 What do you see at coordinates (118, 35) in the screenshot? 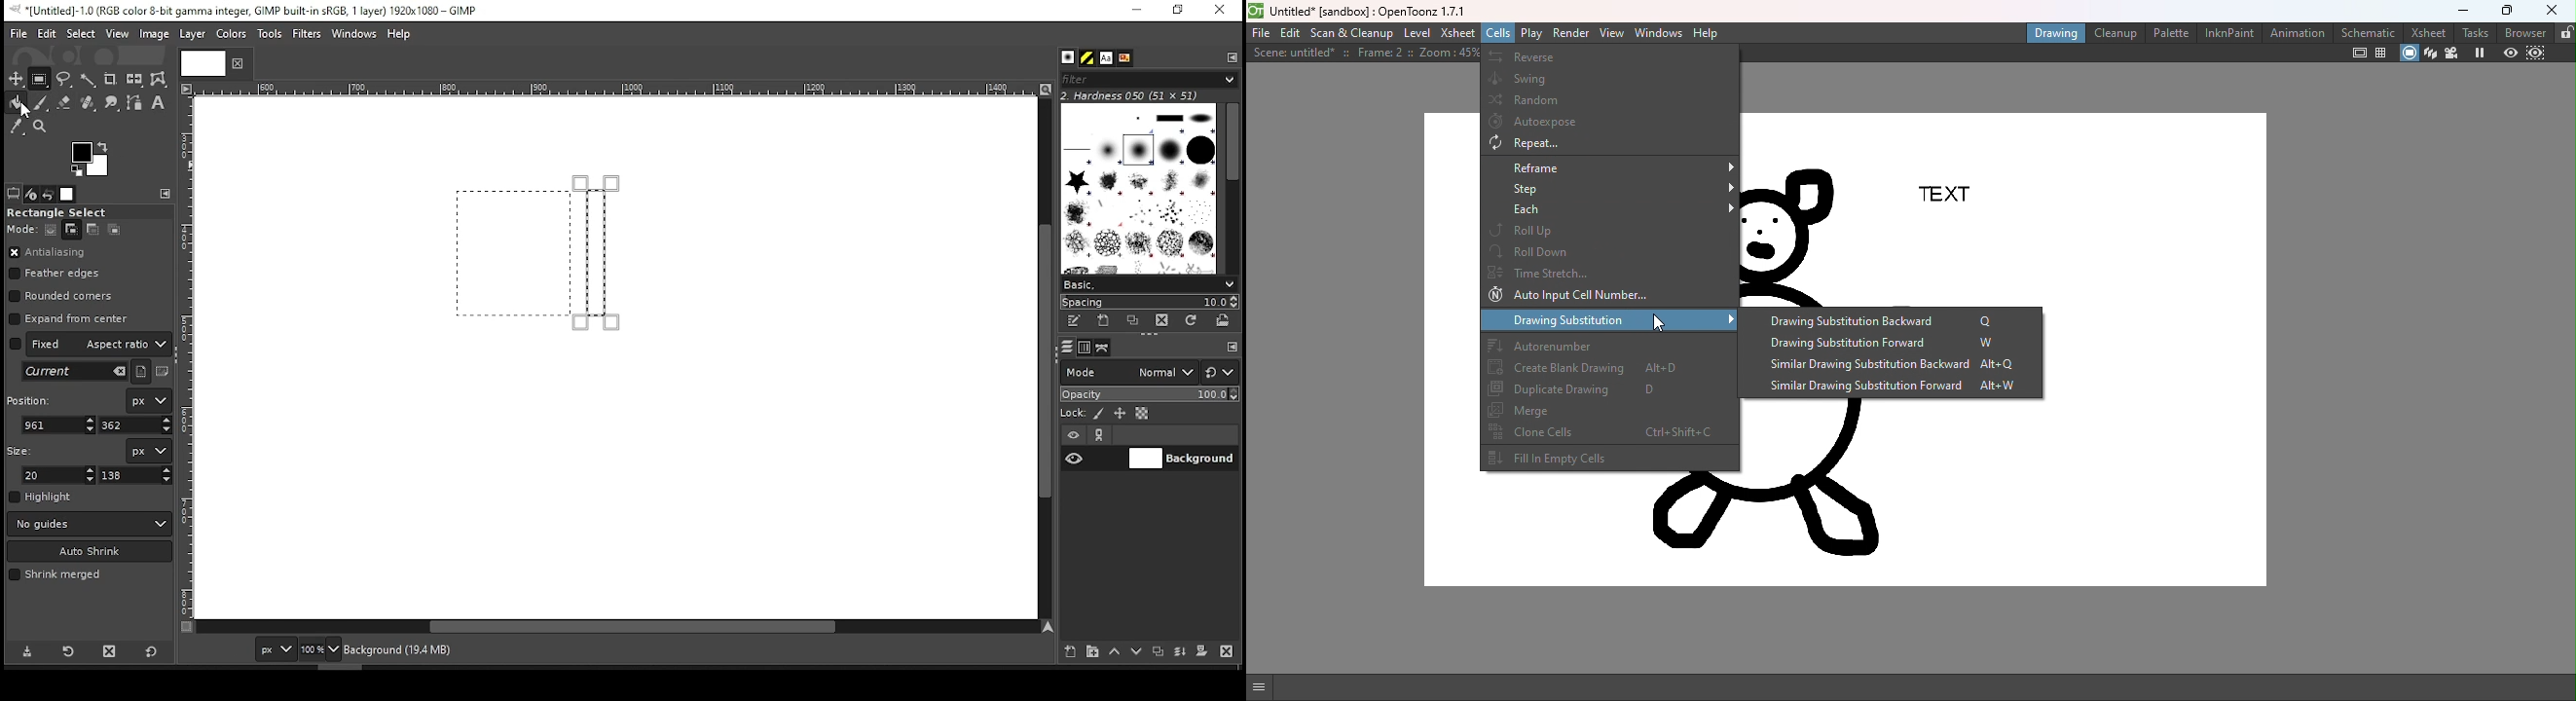
I see `view` at bounding box center [118, 35].